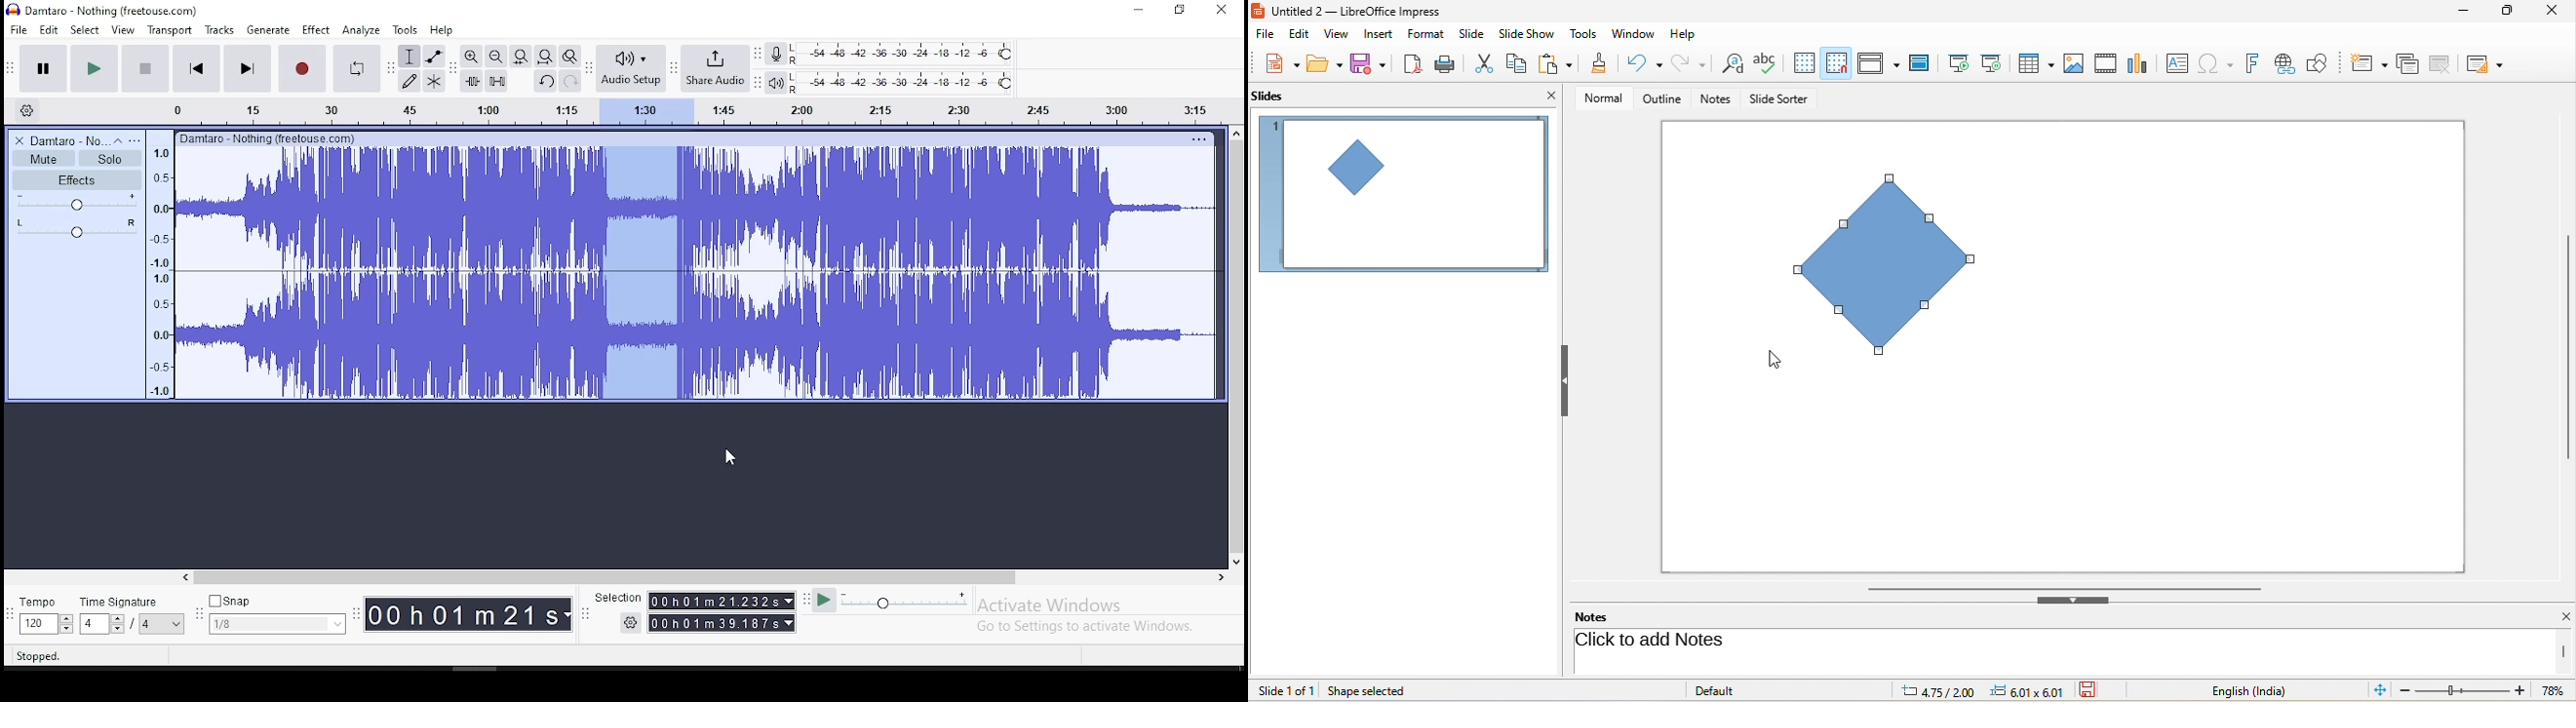  Describe the element at coordinates (1584, 35) in the screenshot. I see `tools` at that location.